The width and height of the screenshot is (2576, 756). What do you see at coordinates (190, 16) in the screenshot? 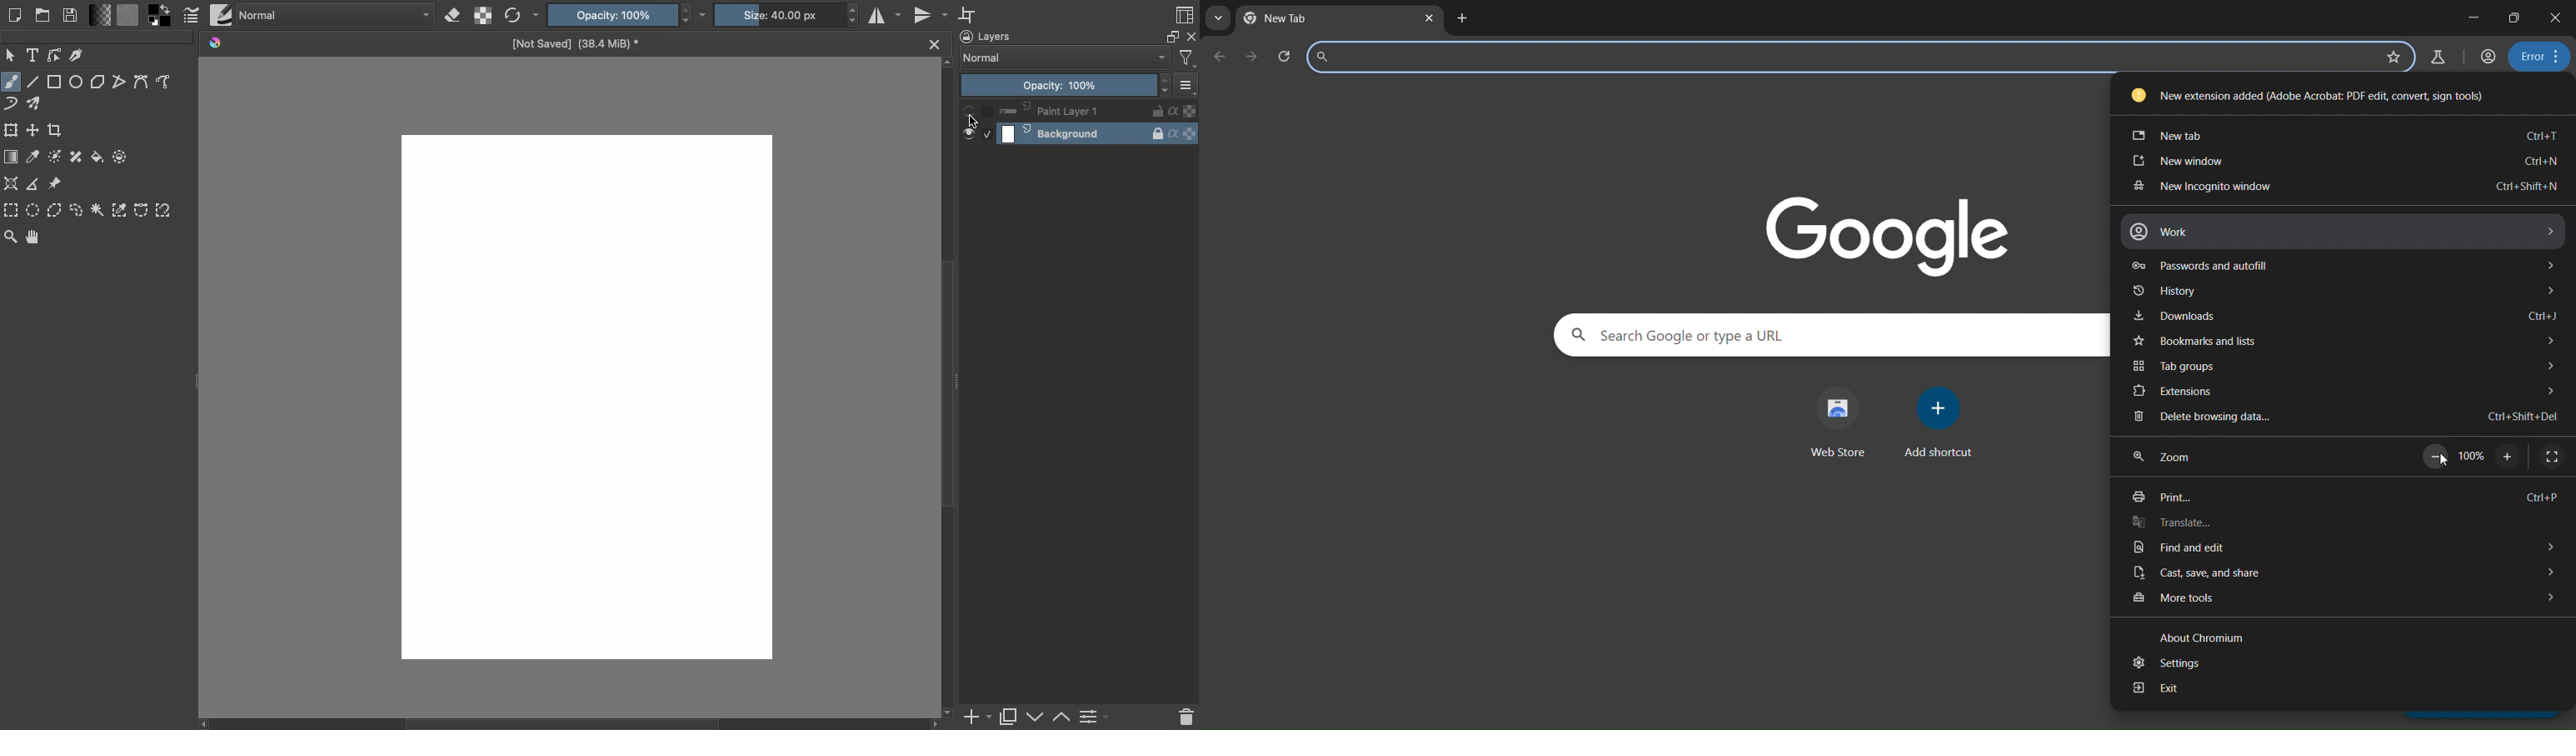
I see `Edit brush settings` at bounding box center [190, 16].